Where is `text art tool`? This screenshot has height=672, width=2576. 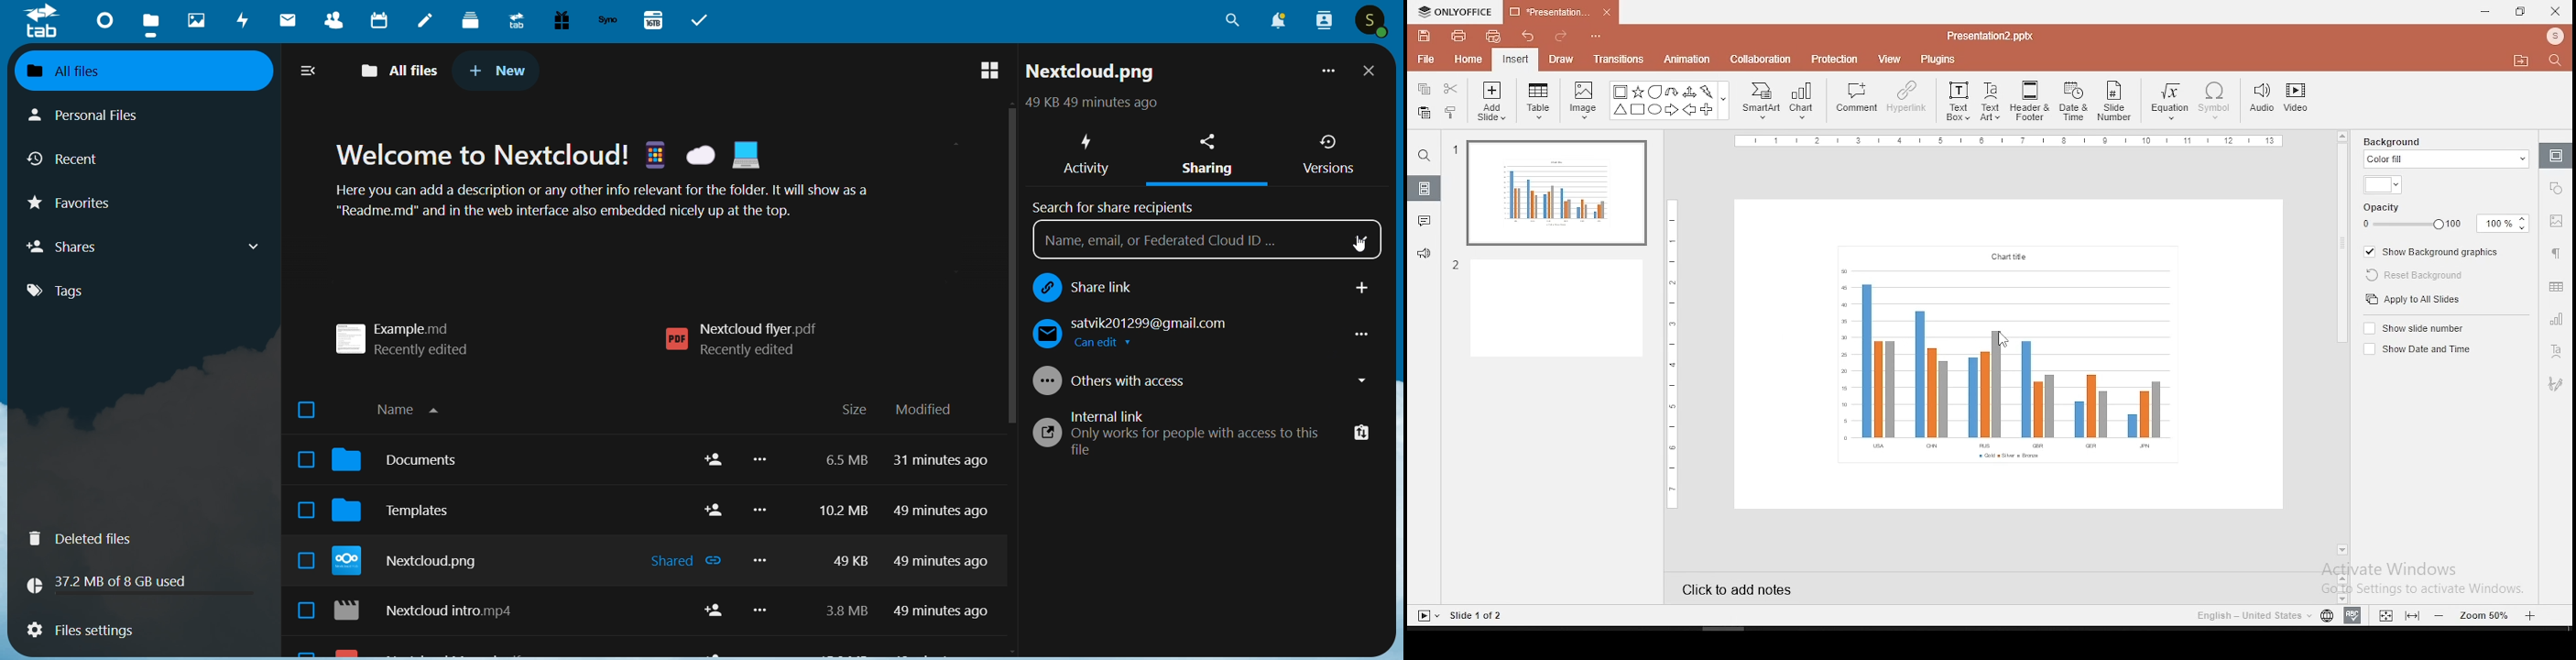
text art tool is located at coordinates (2555, 350).